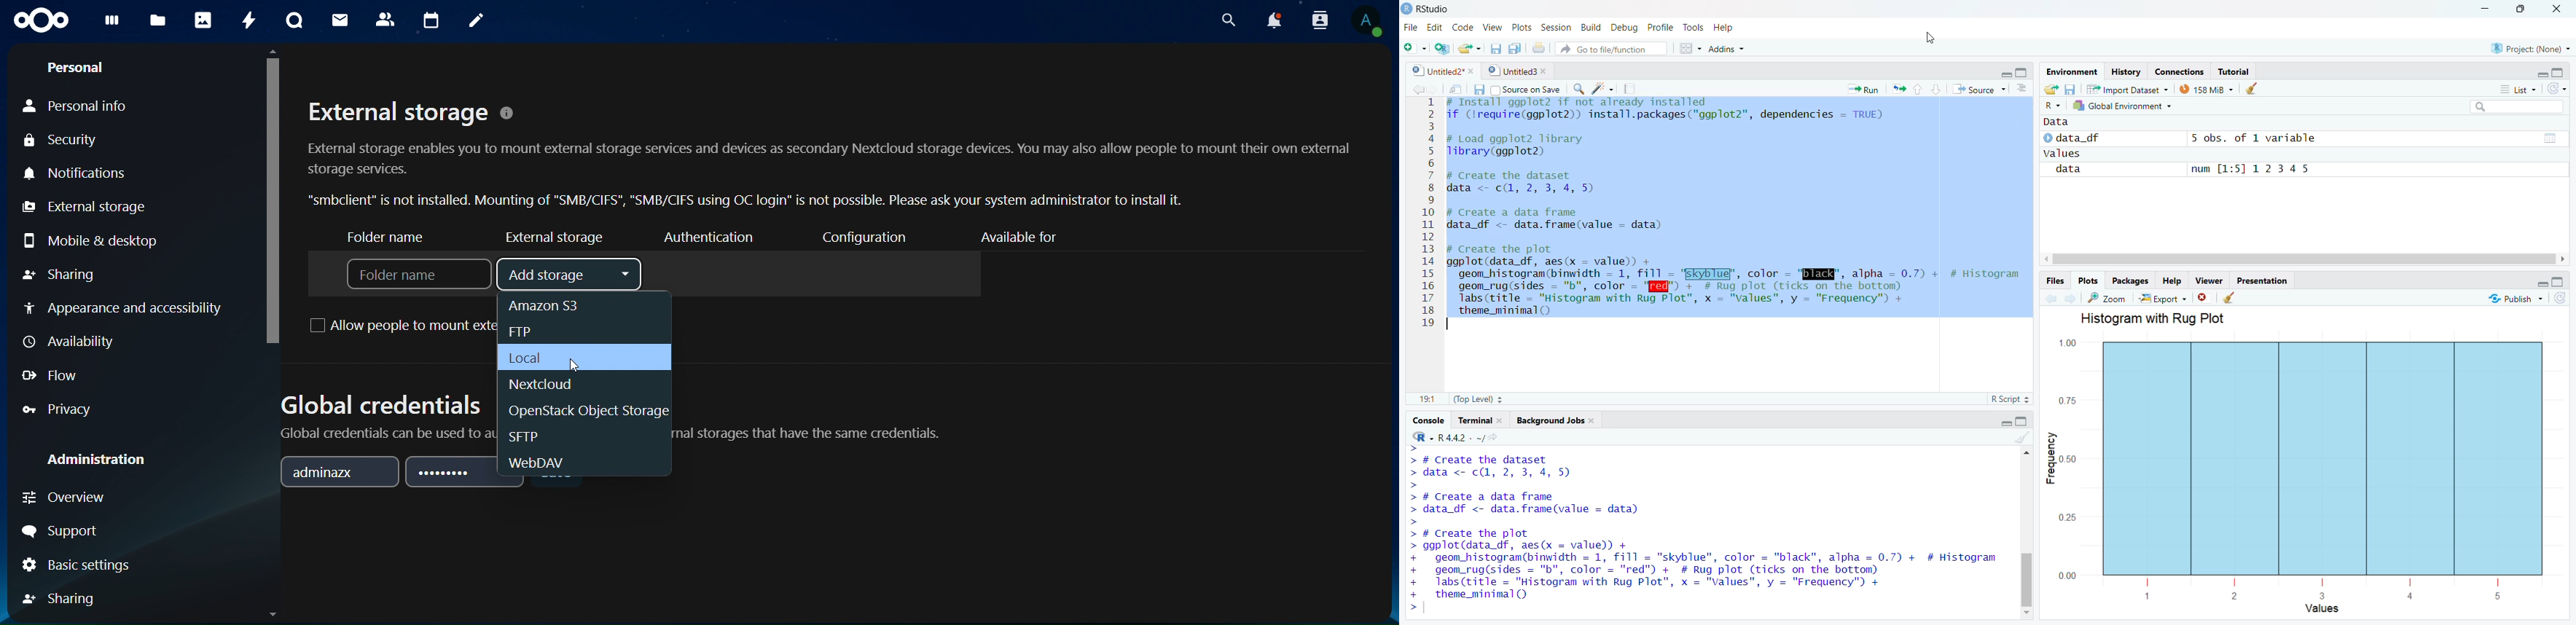  I want to click on contact, so click(386, 20).